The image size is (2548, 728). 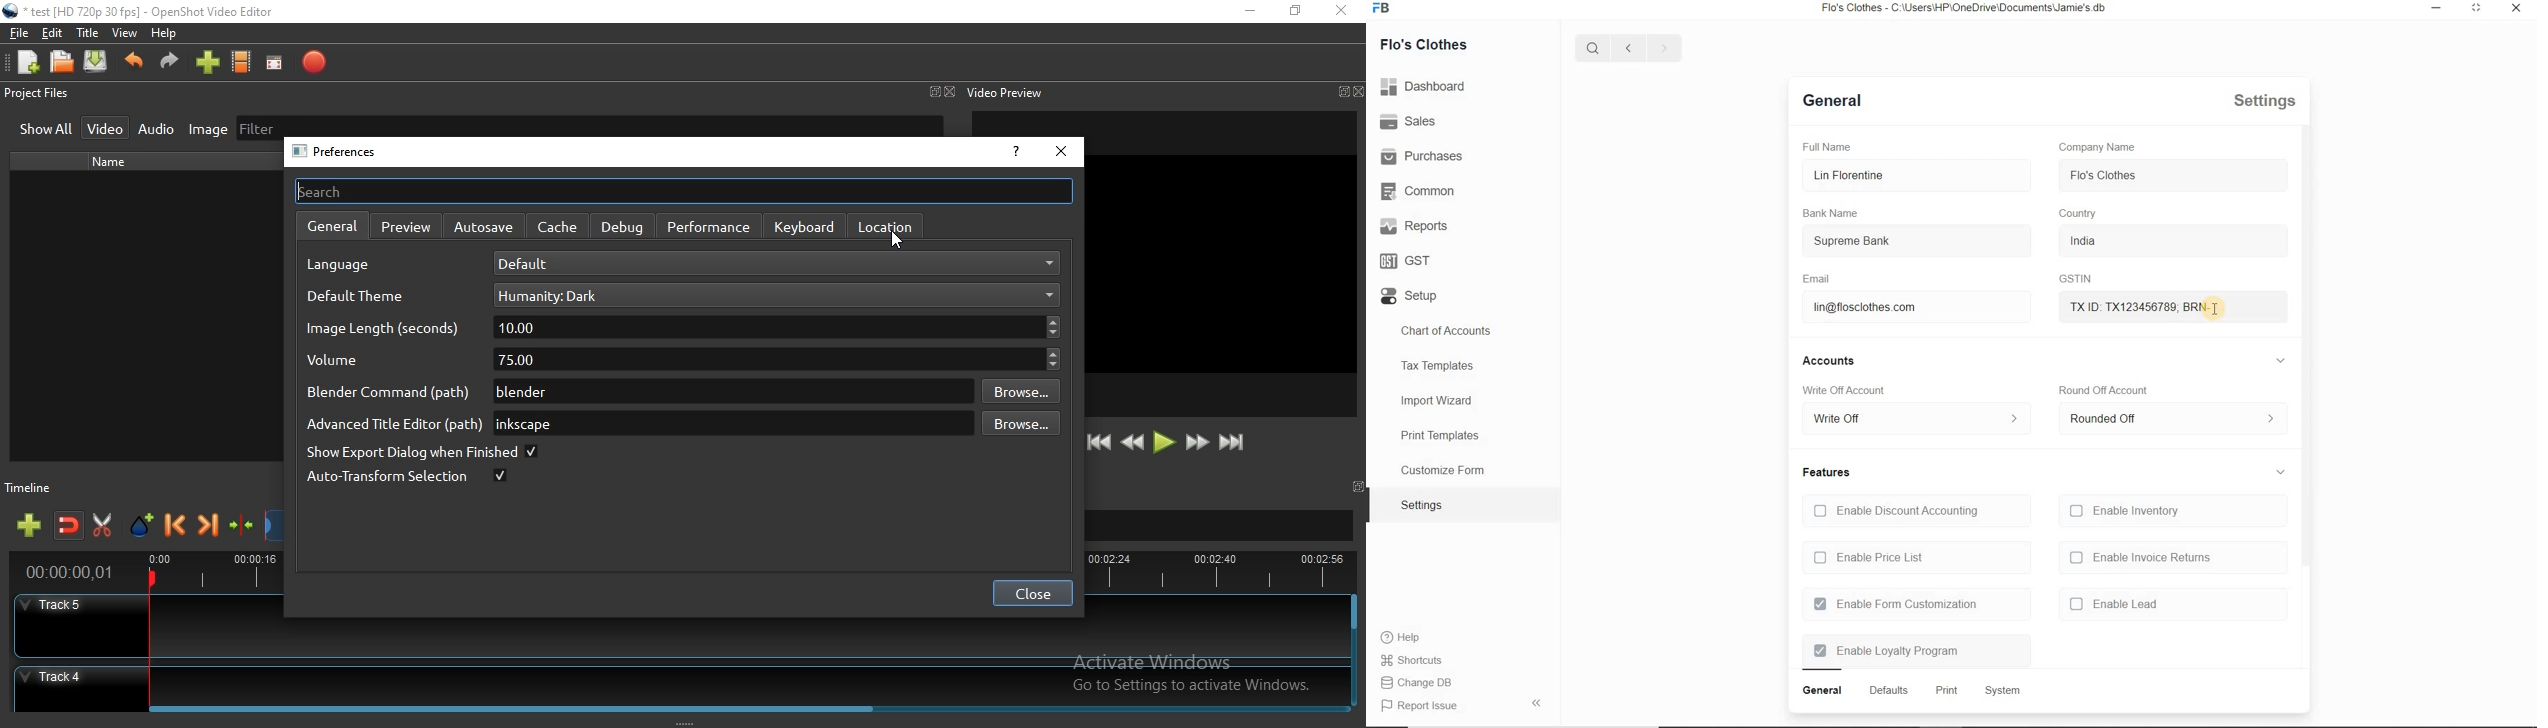 I want to click on browse, so click(x=1019, y=426).